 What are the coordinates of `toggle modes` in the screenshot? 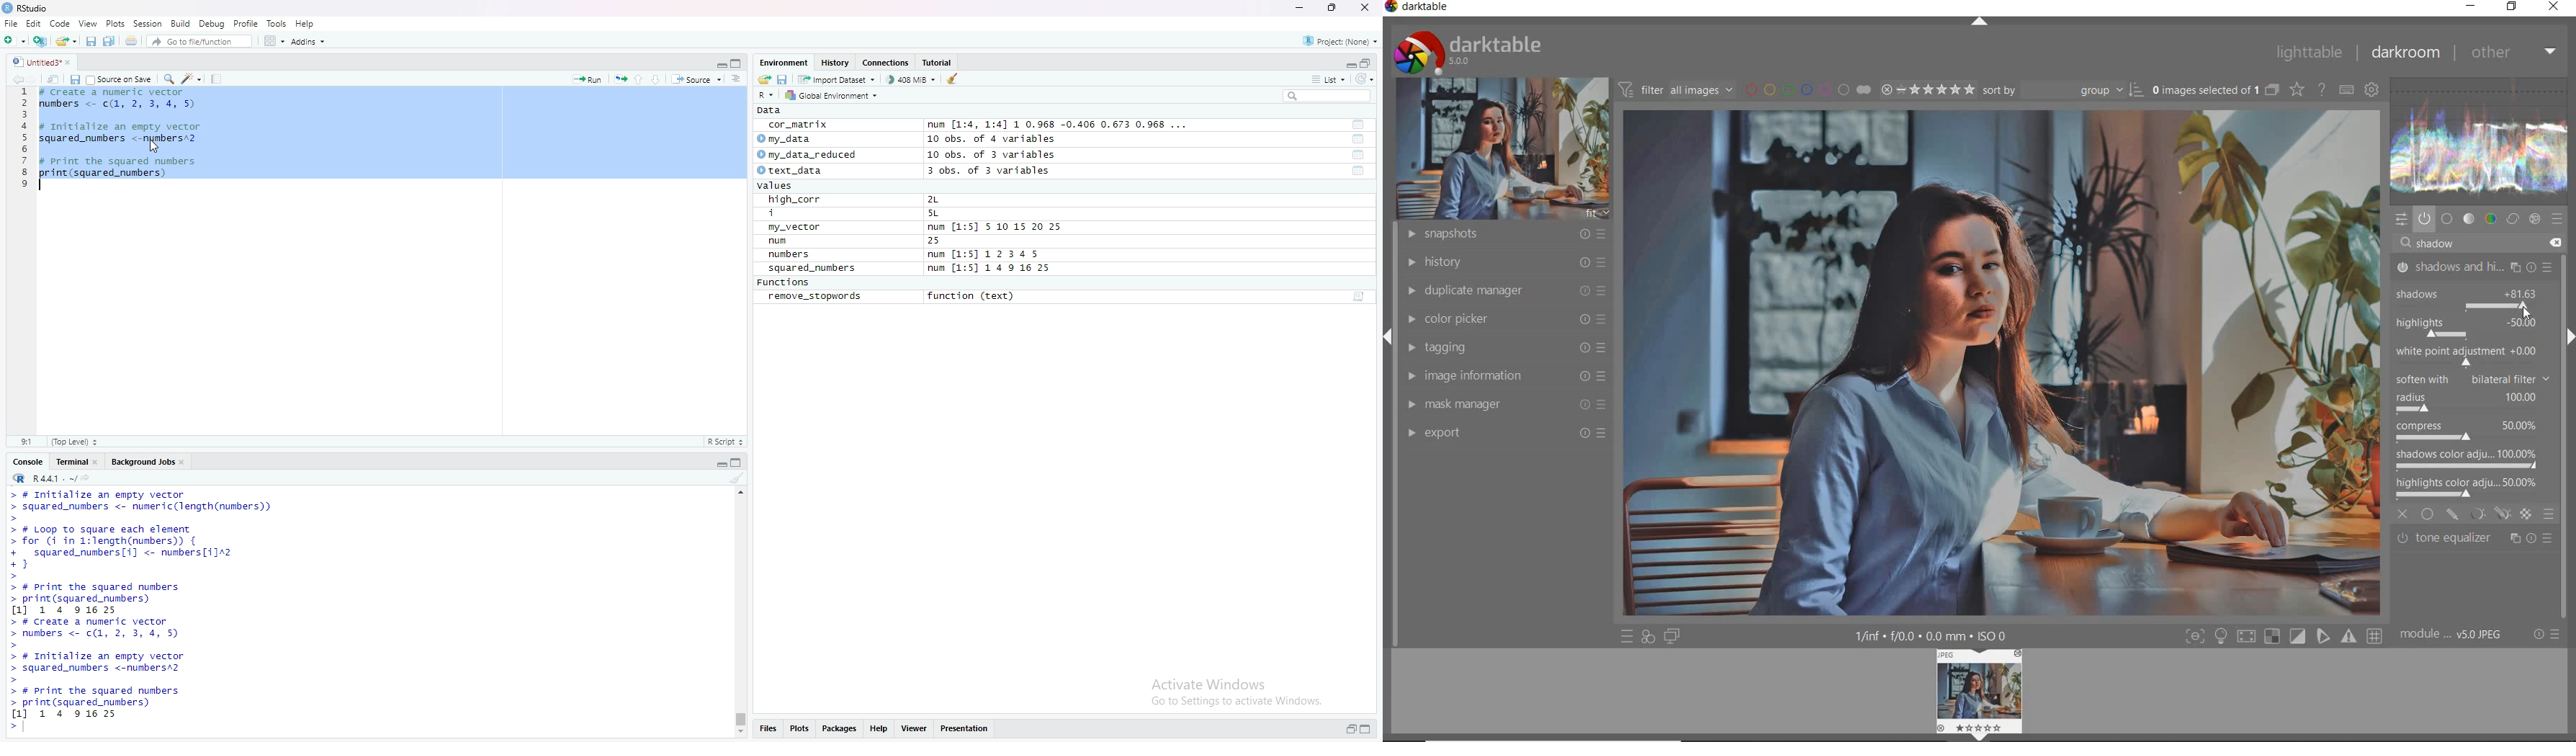 It's located at (2283, 636).